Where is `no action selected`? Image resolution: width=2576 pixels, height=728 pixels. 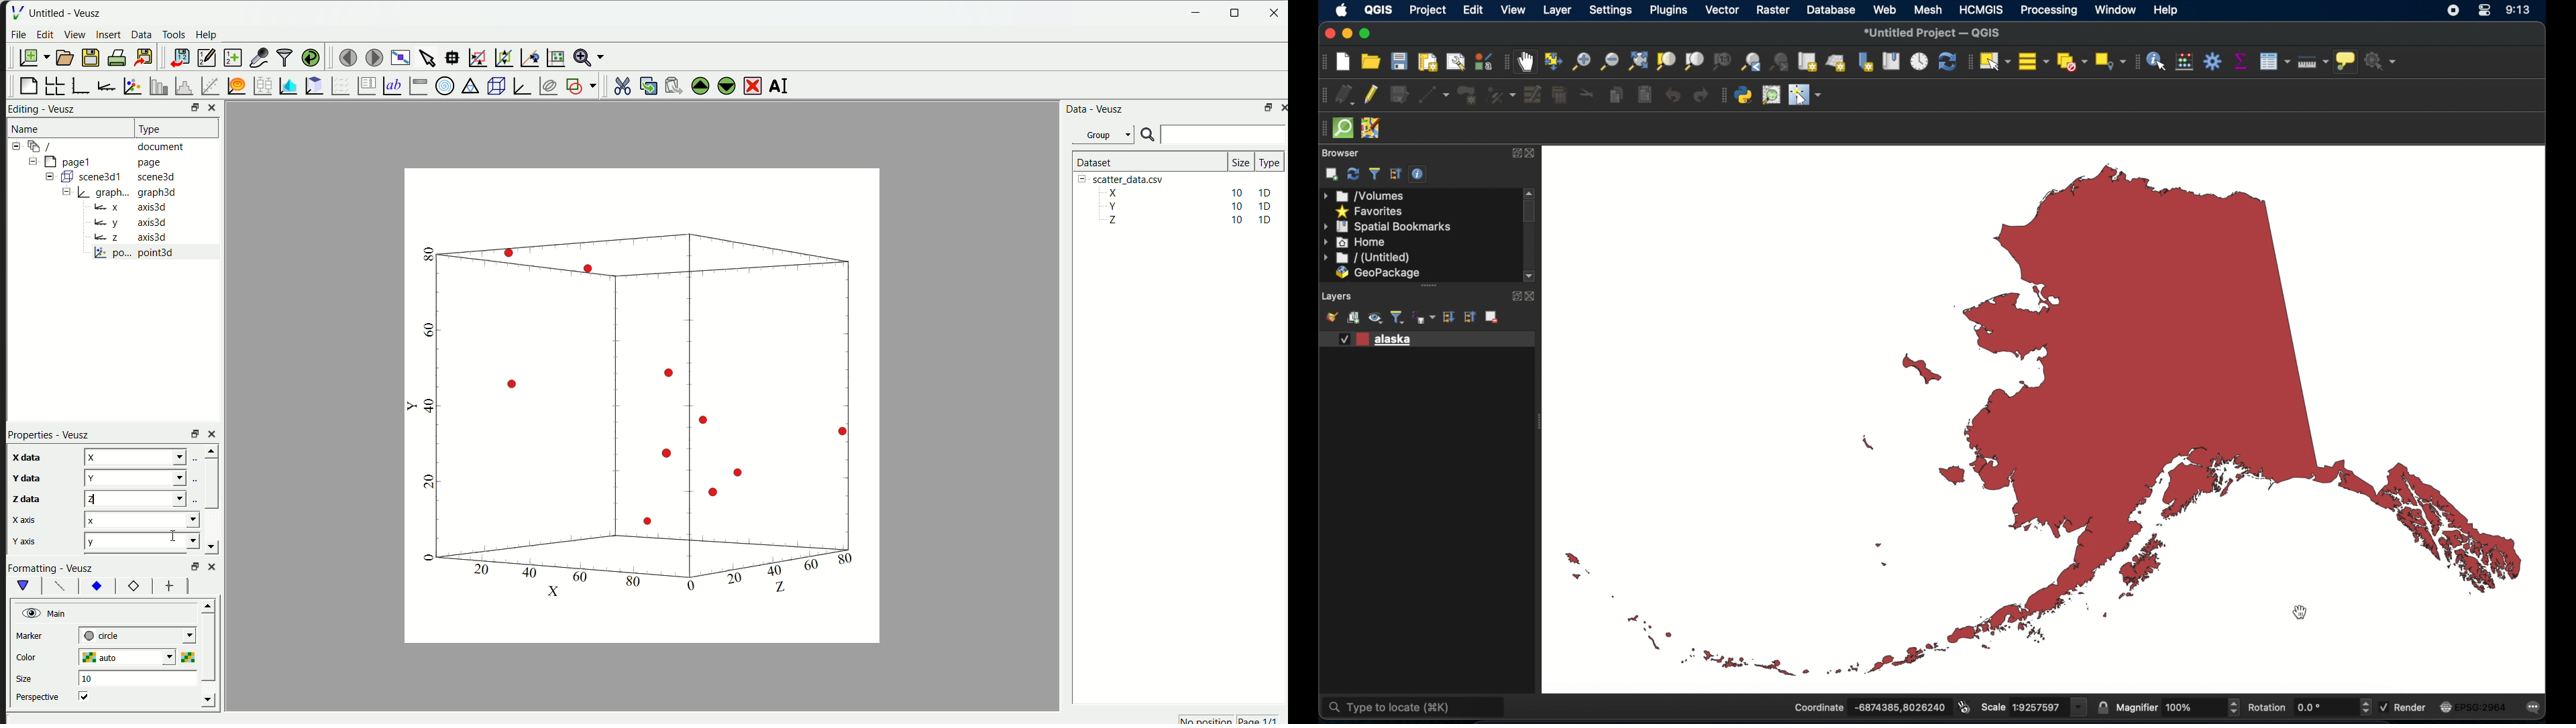 no action selected is located at coordinates (2385, 61).